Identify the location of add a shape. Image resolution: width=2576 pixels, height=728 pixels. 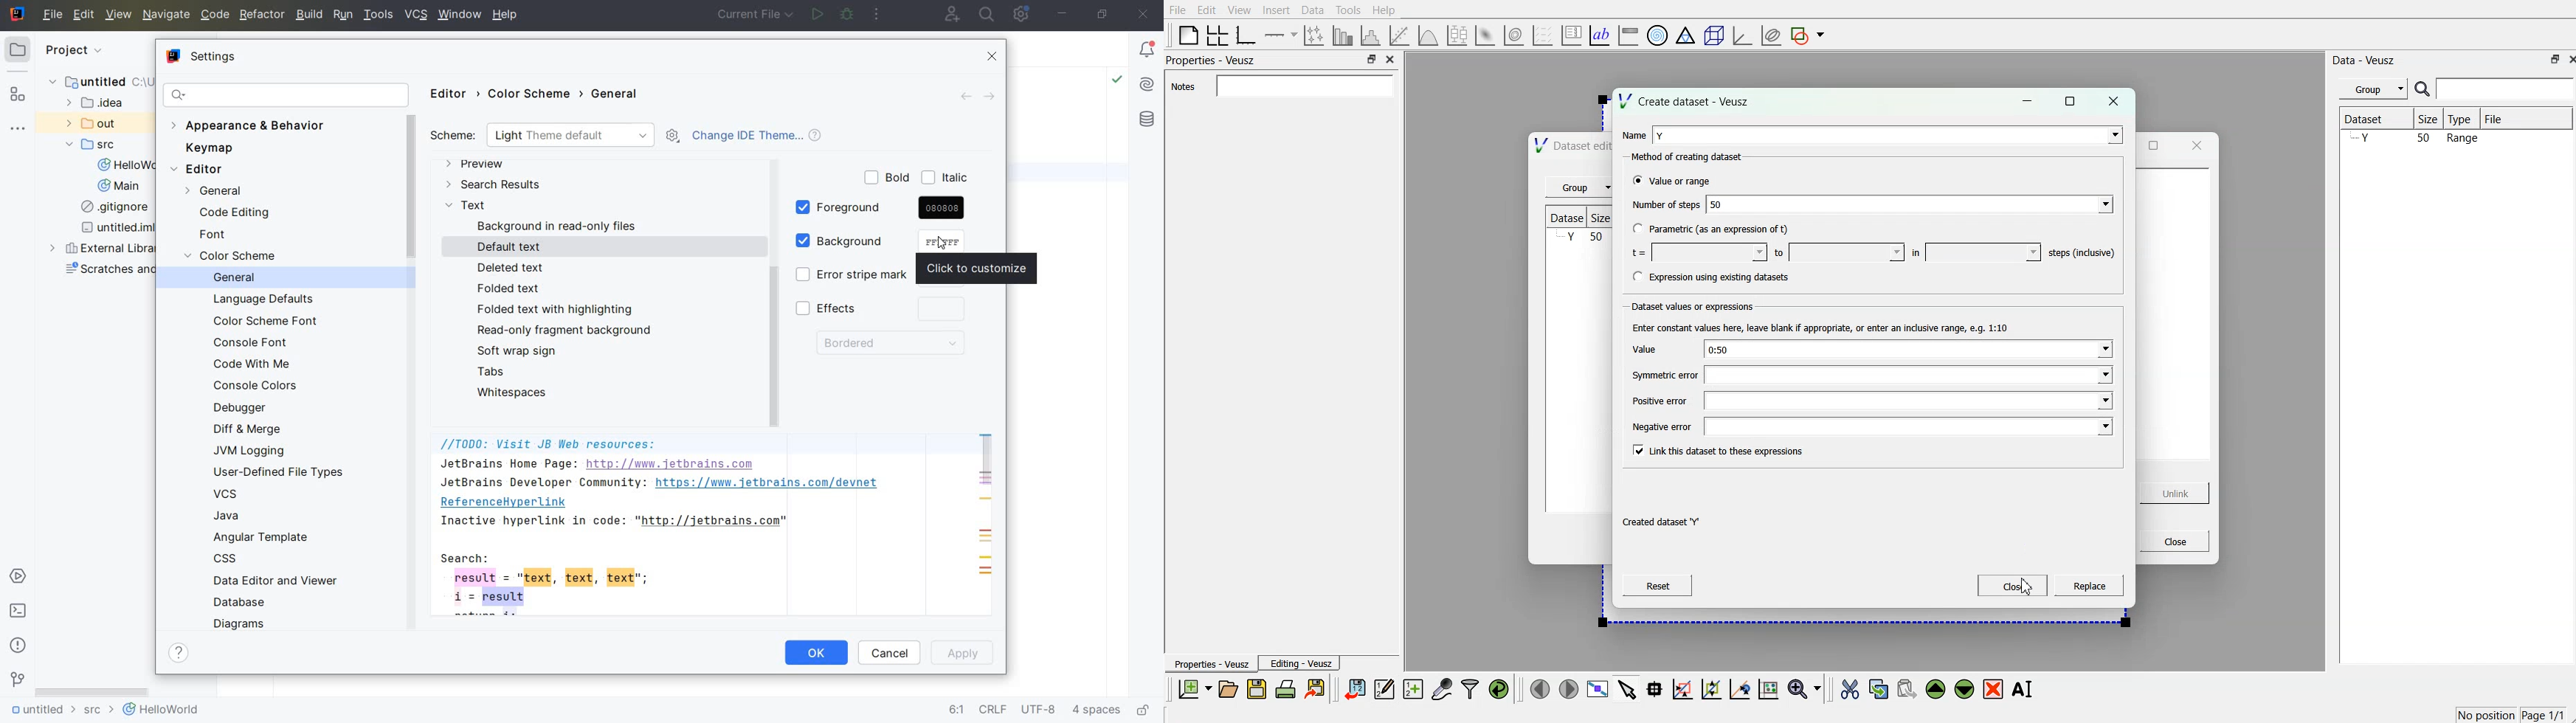
(1809, 35).